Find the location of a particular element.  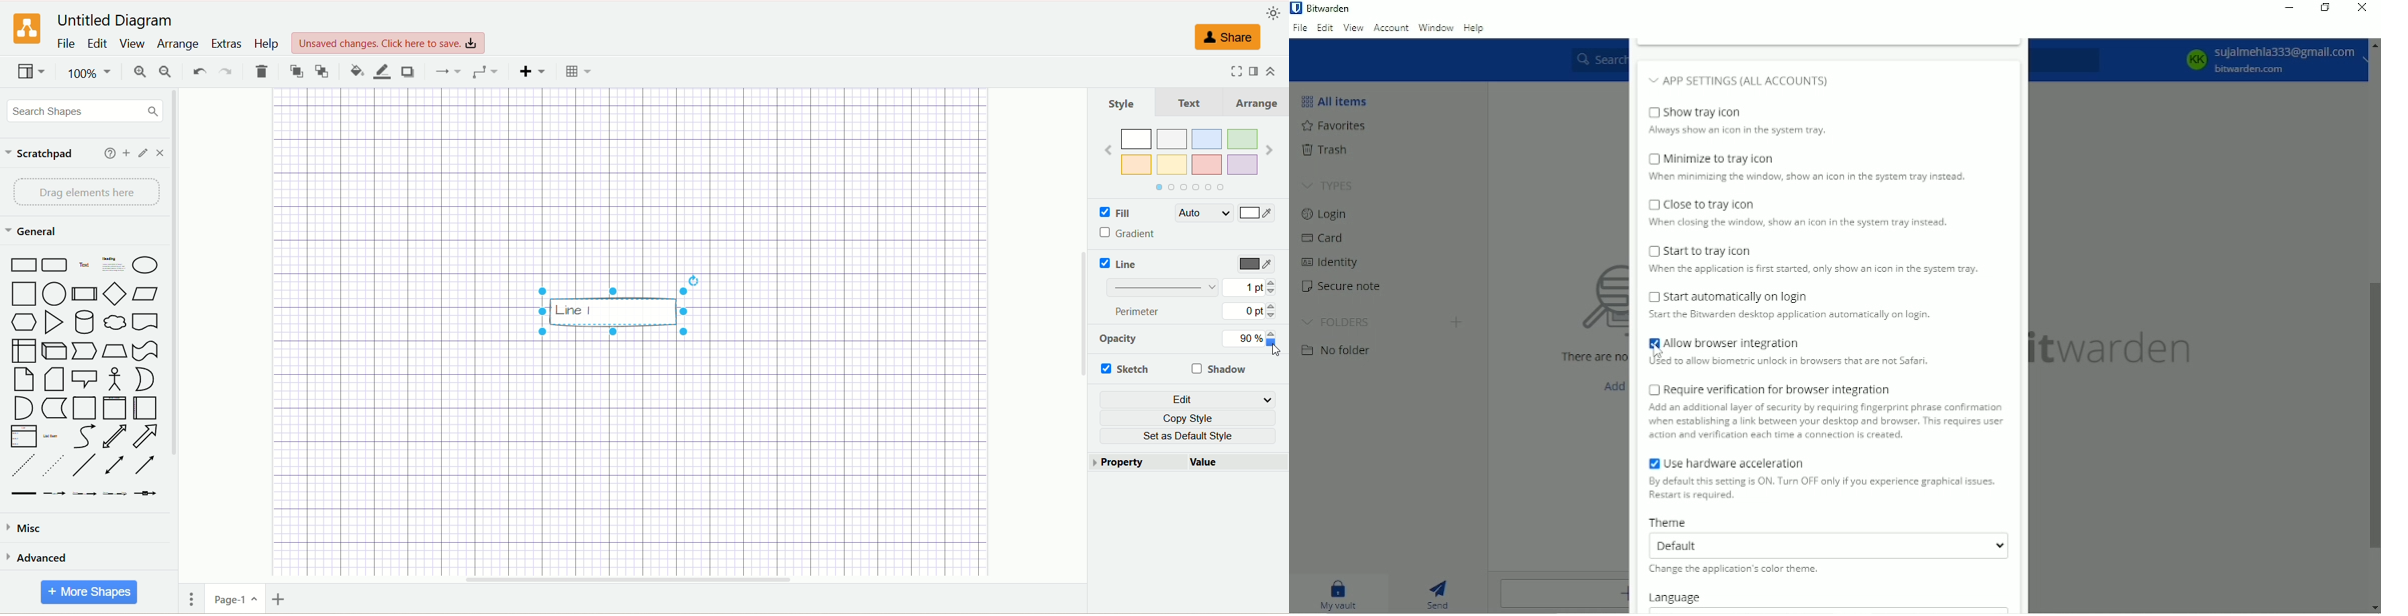

Cursor at Opacity is located at coordinates (1274, 351).